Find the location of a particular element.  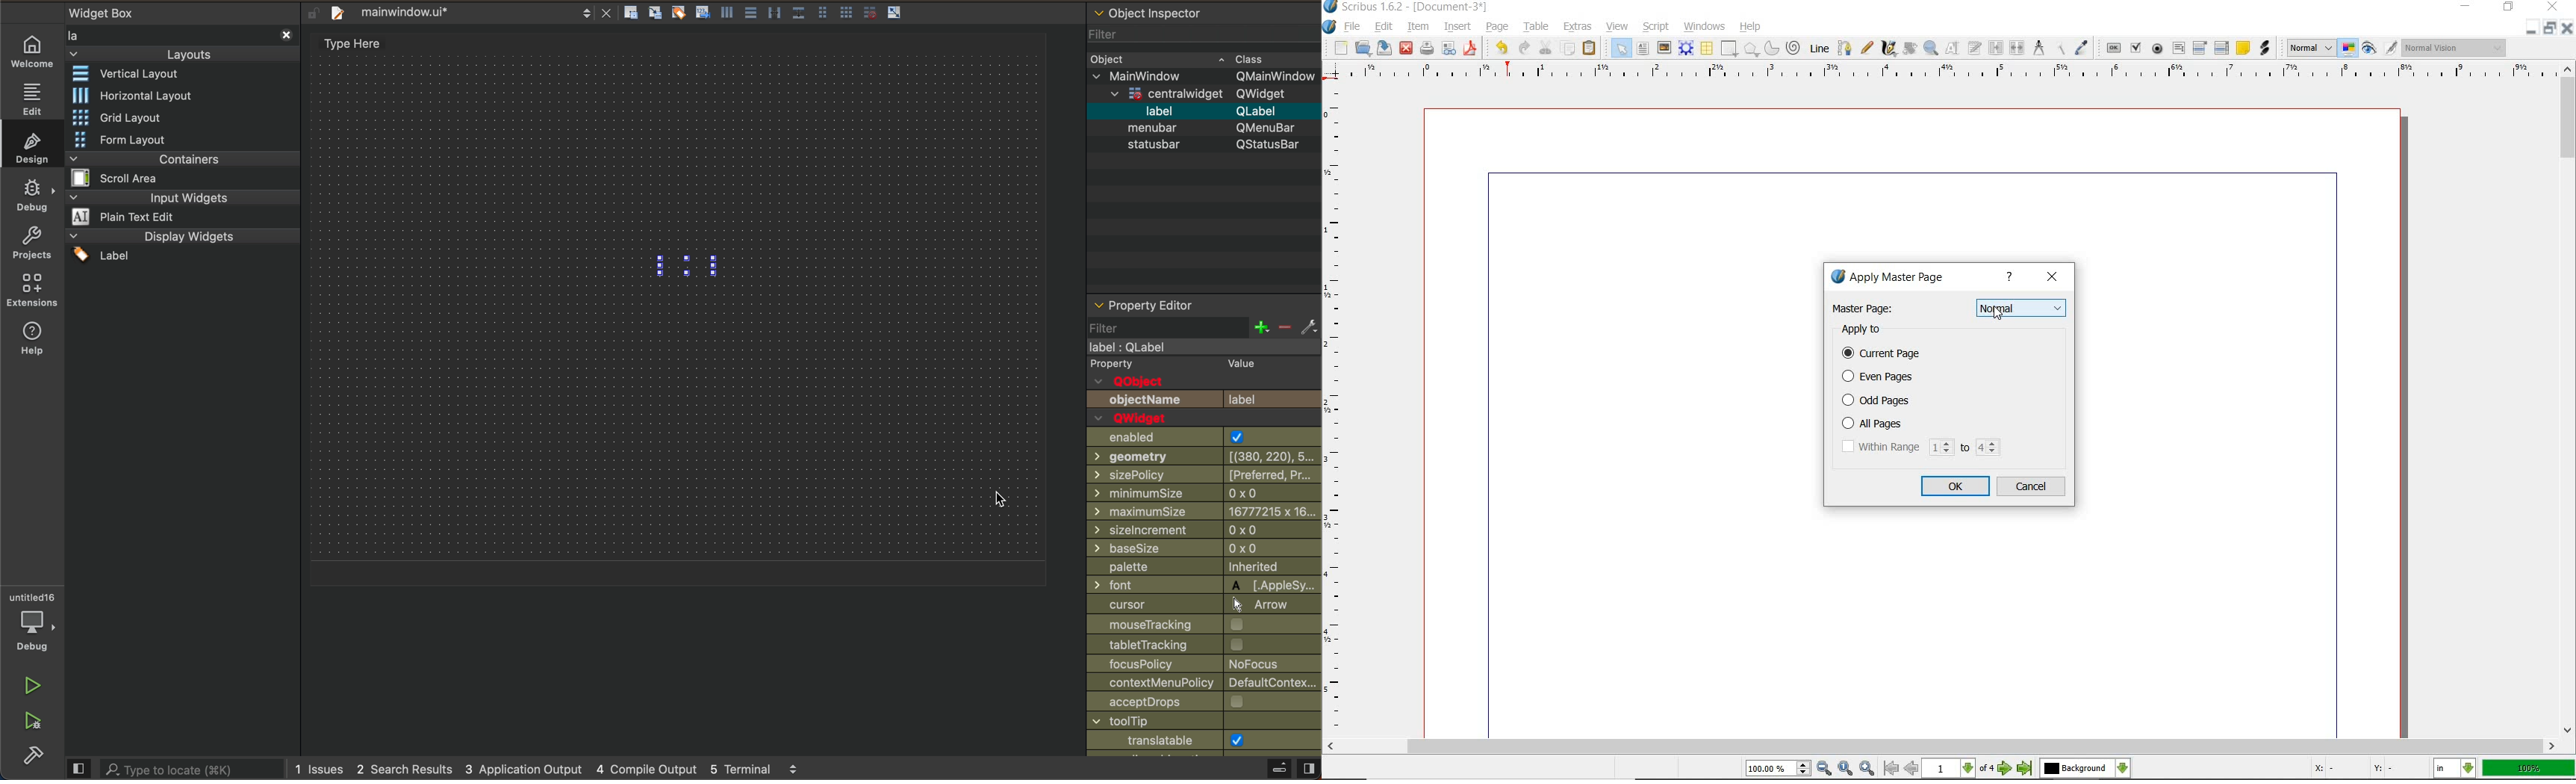

historical layout is located at coordinates (134, 95).